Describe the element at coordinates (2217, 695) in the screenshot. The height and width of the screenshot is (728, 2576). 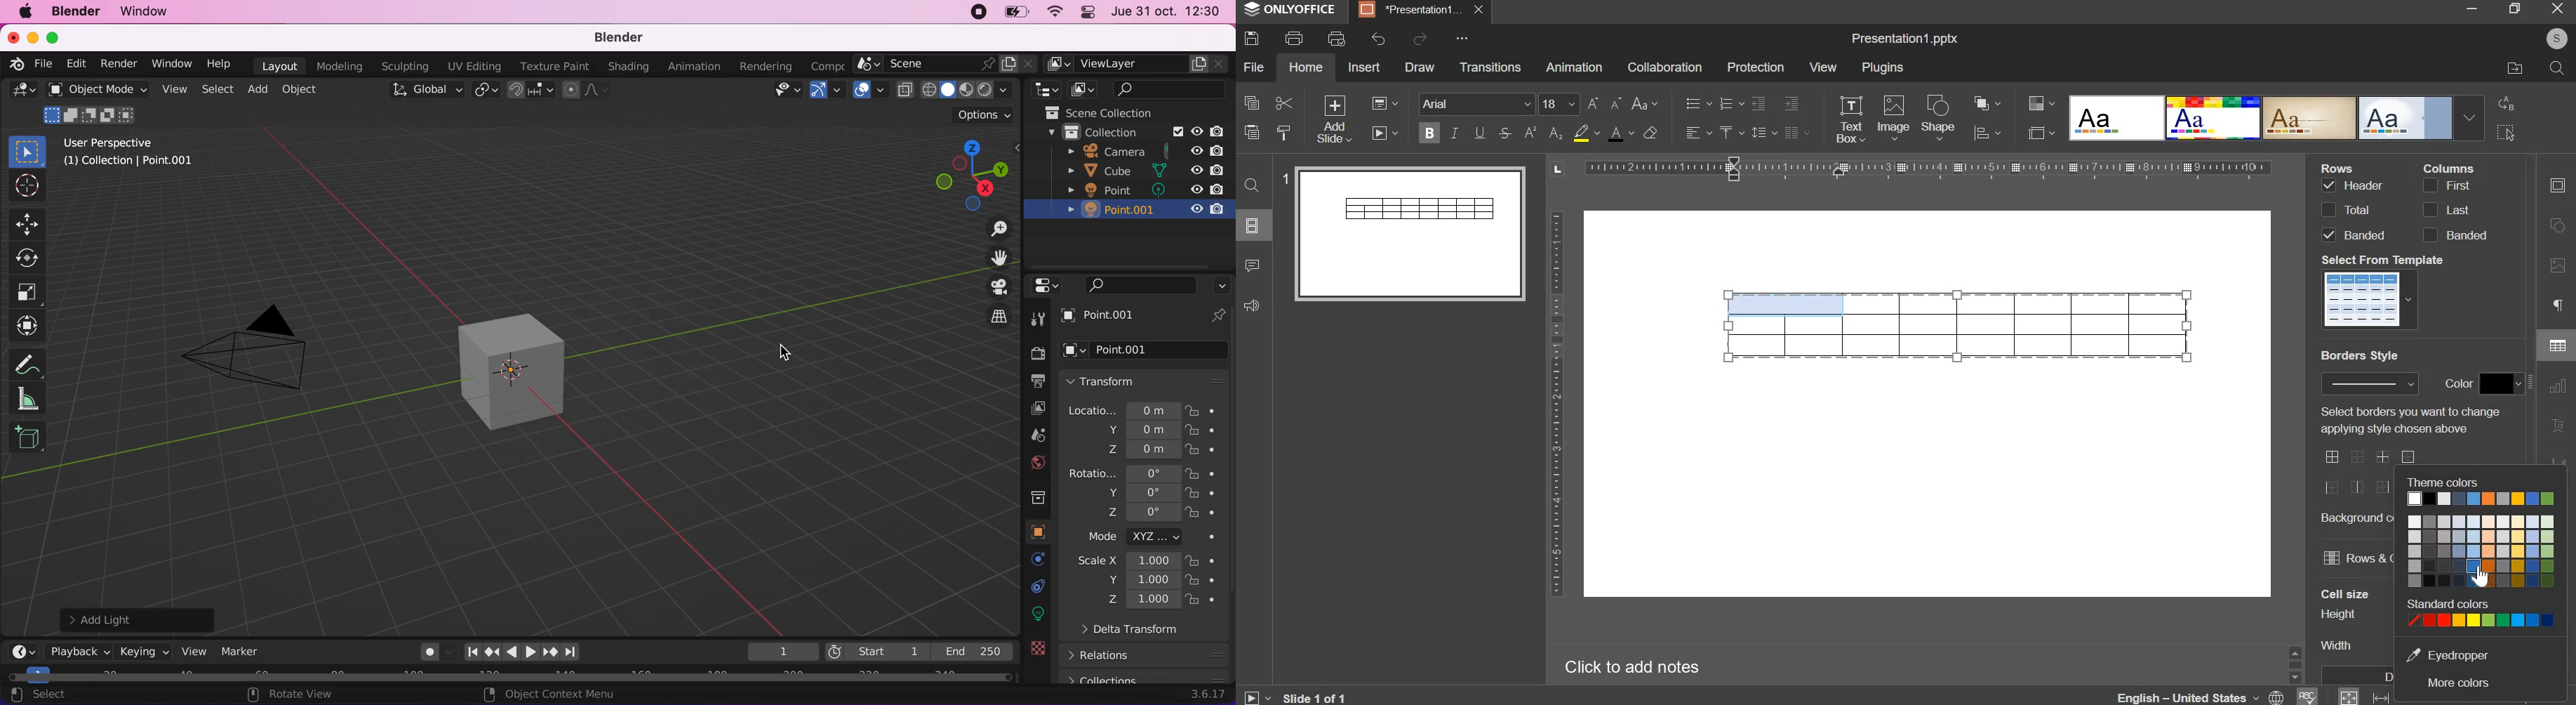
I see `language & spelling` at that location.